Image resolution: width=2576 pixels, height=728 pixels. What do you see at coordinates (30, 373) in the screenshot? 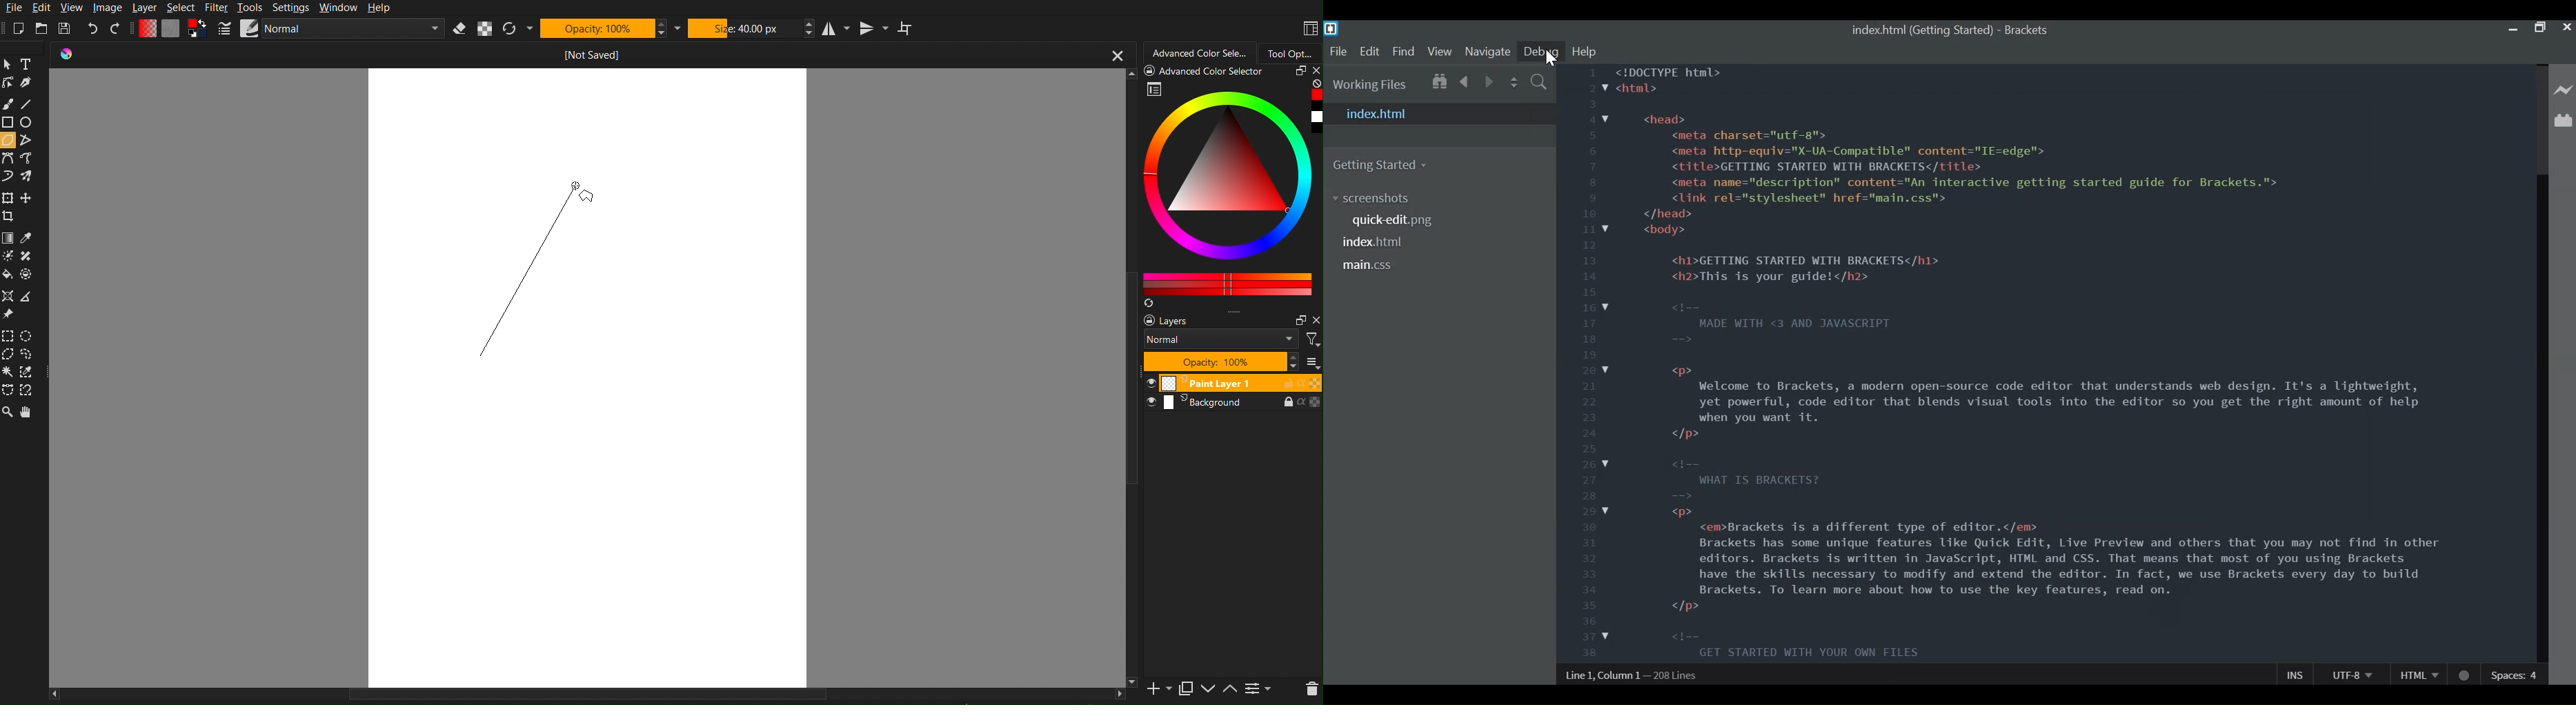
I see `similar color selection tool` at bounding box center [30, 373].